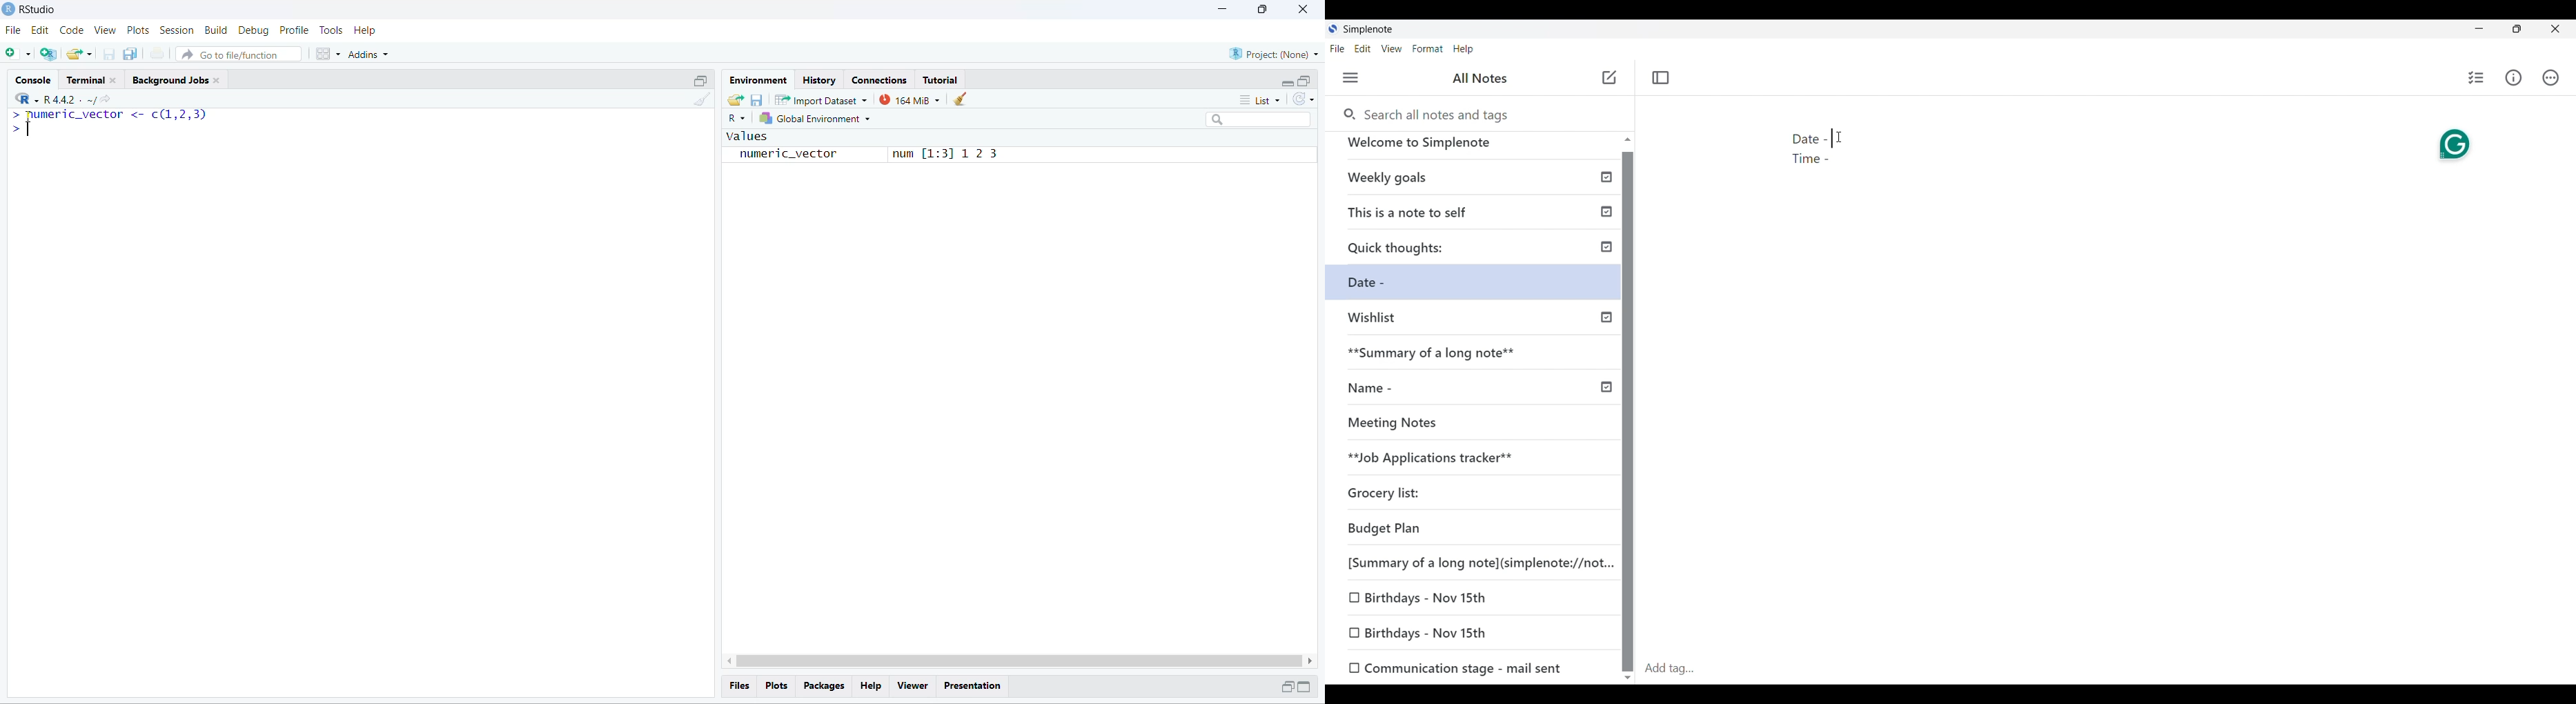  Describe the element at coordinates (48, 54) in the screenshot. I see `create a project` at that location.